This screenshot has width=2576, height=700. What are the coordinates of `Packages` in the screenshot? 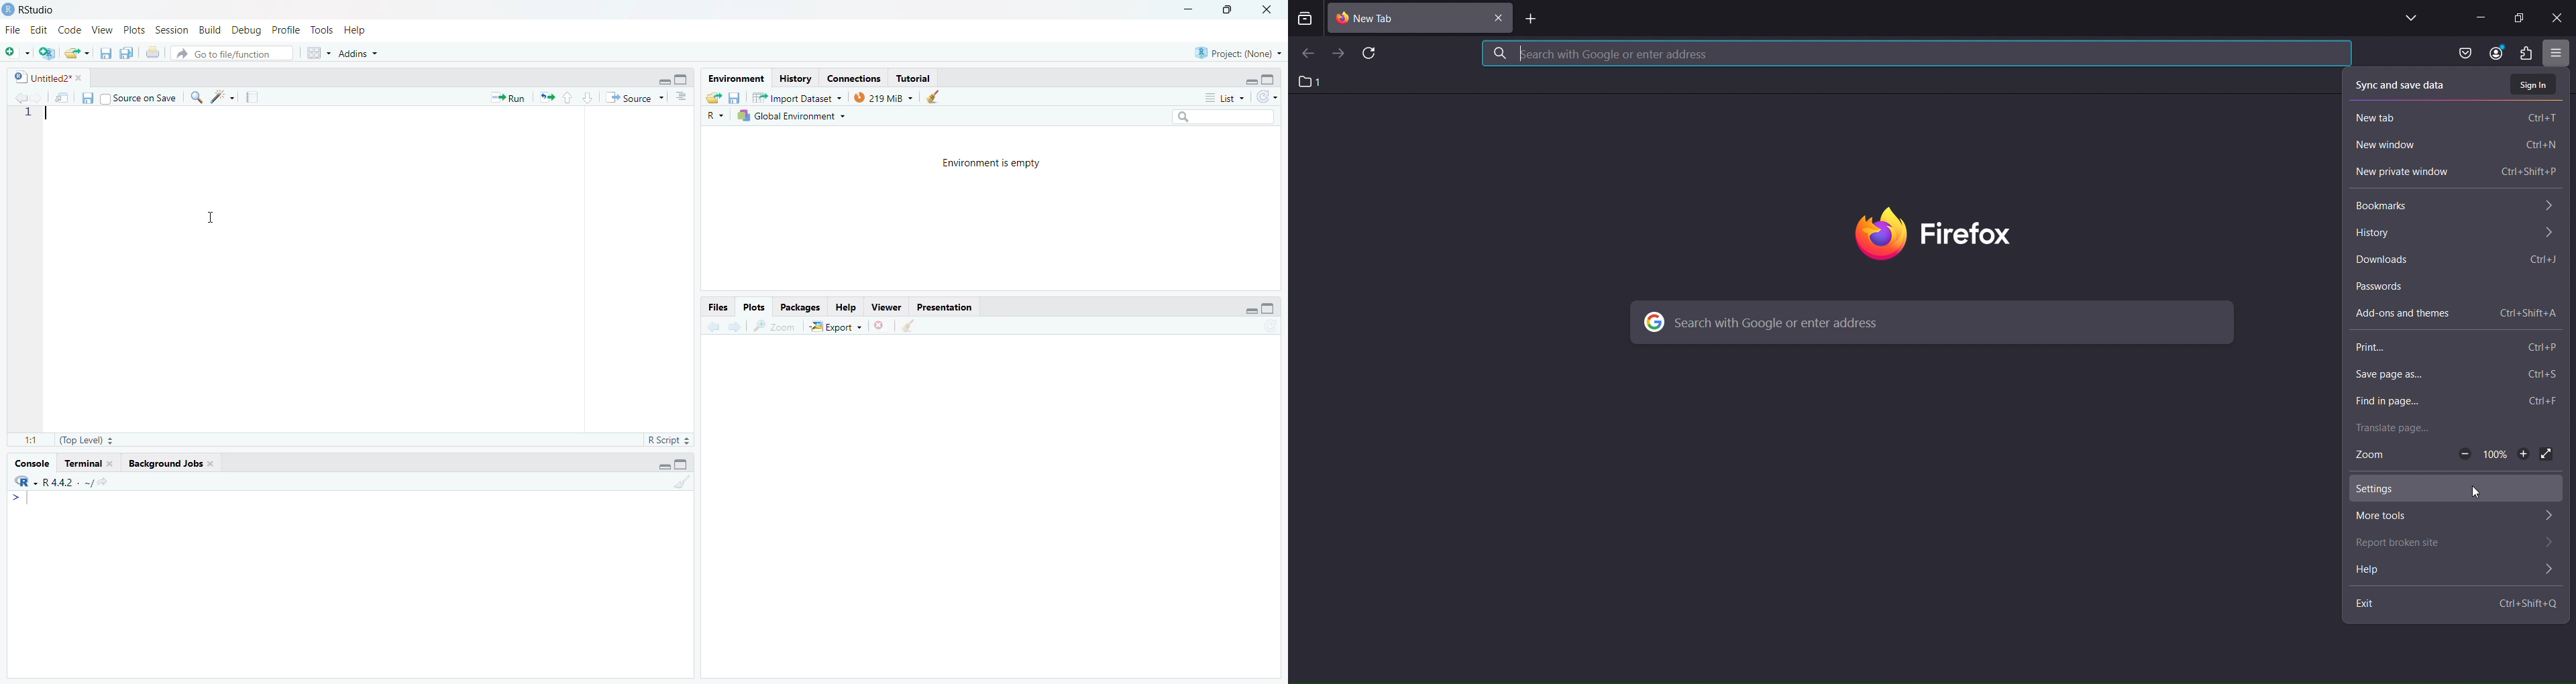 It's located at (800, 307).